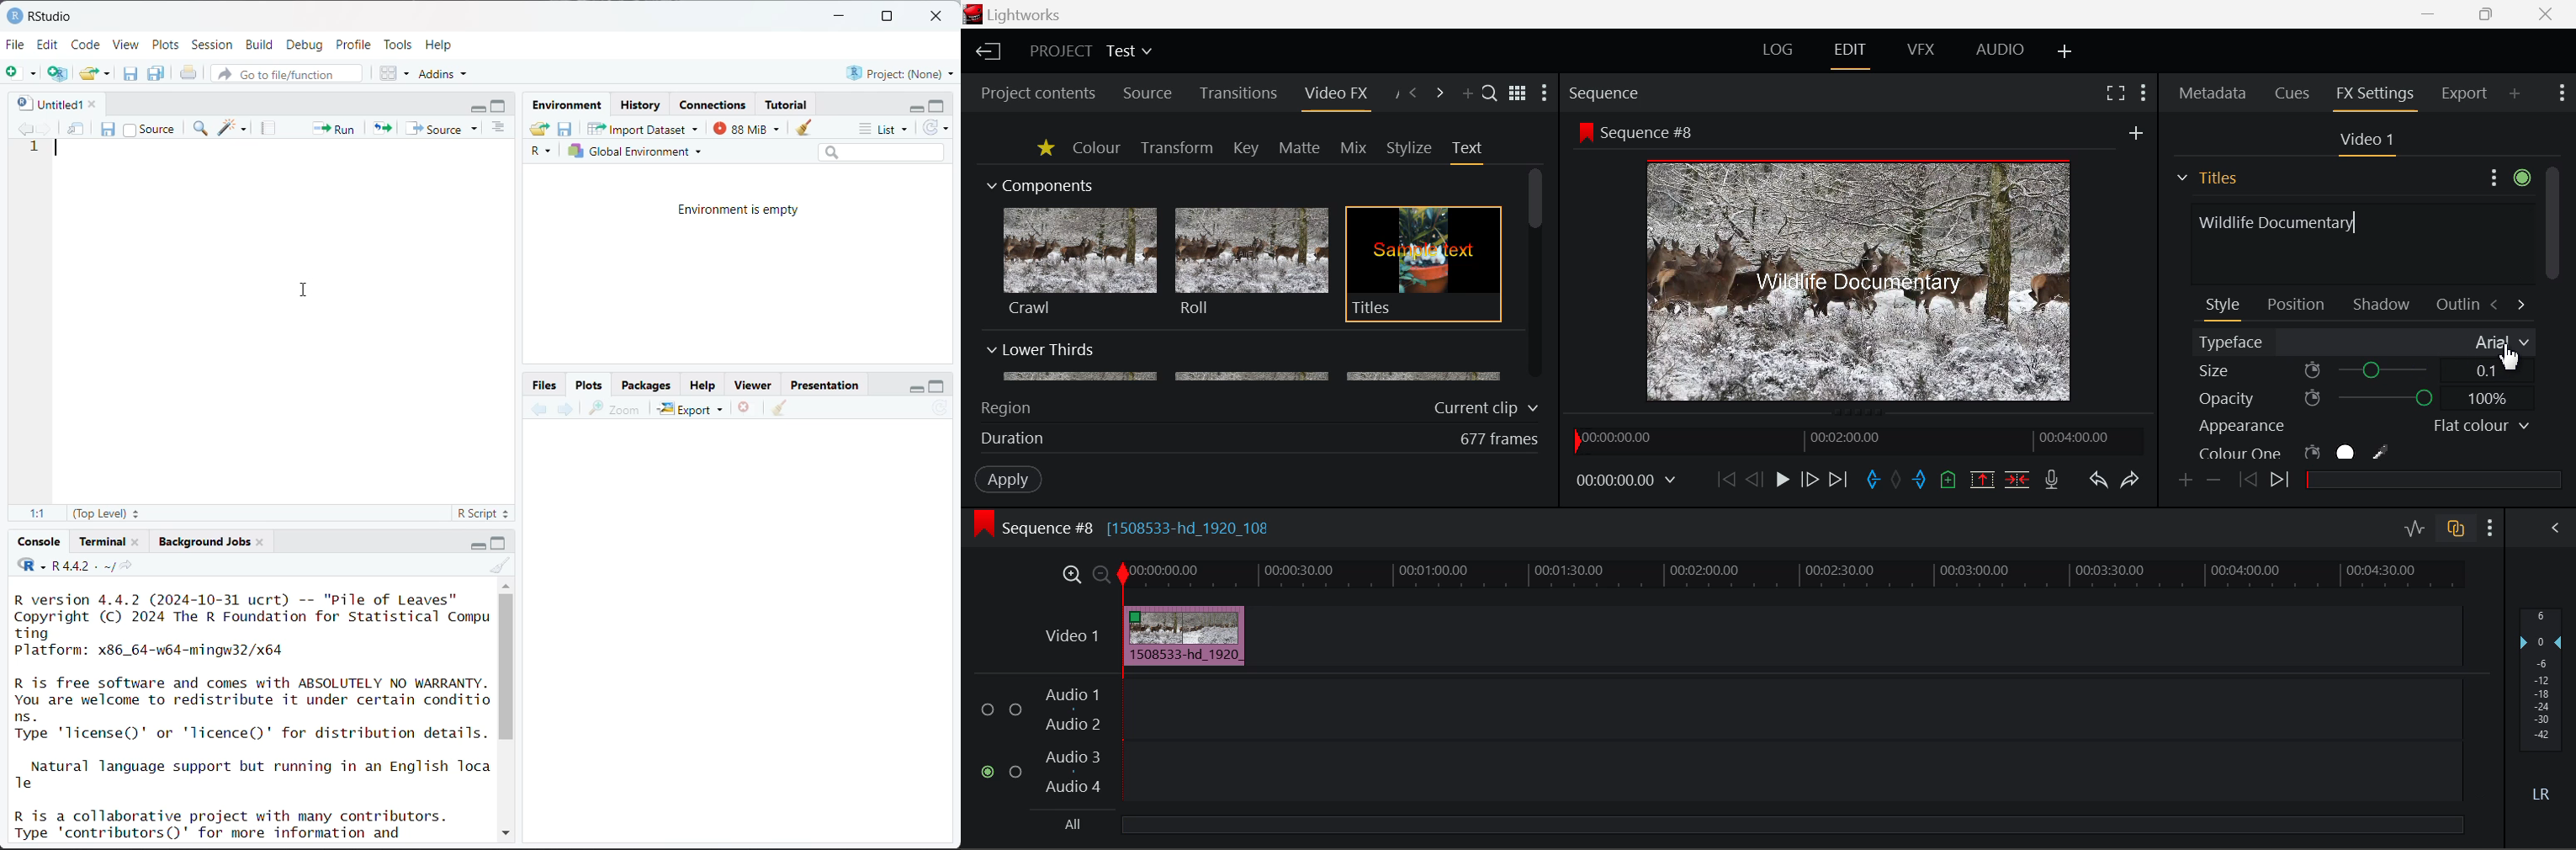  Describe the element at coordinates (77, 130) in the screenshot. I see `show in new window` at that location.